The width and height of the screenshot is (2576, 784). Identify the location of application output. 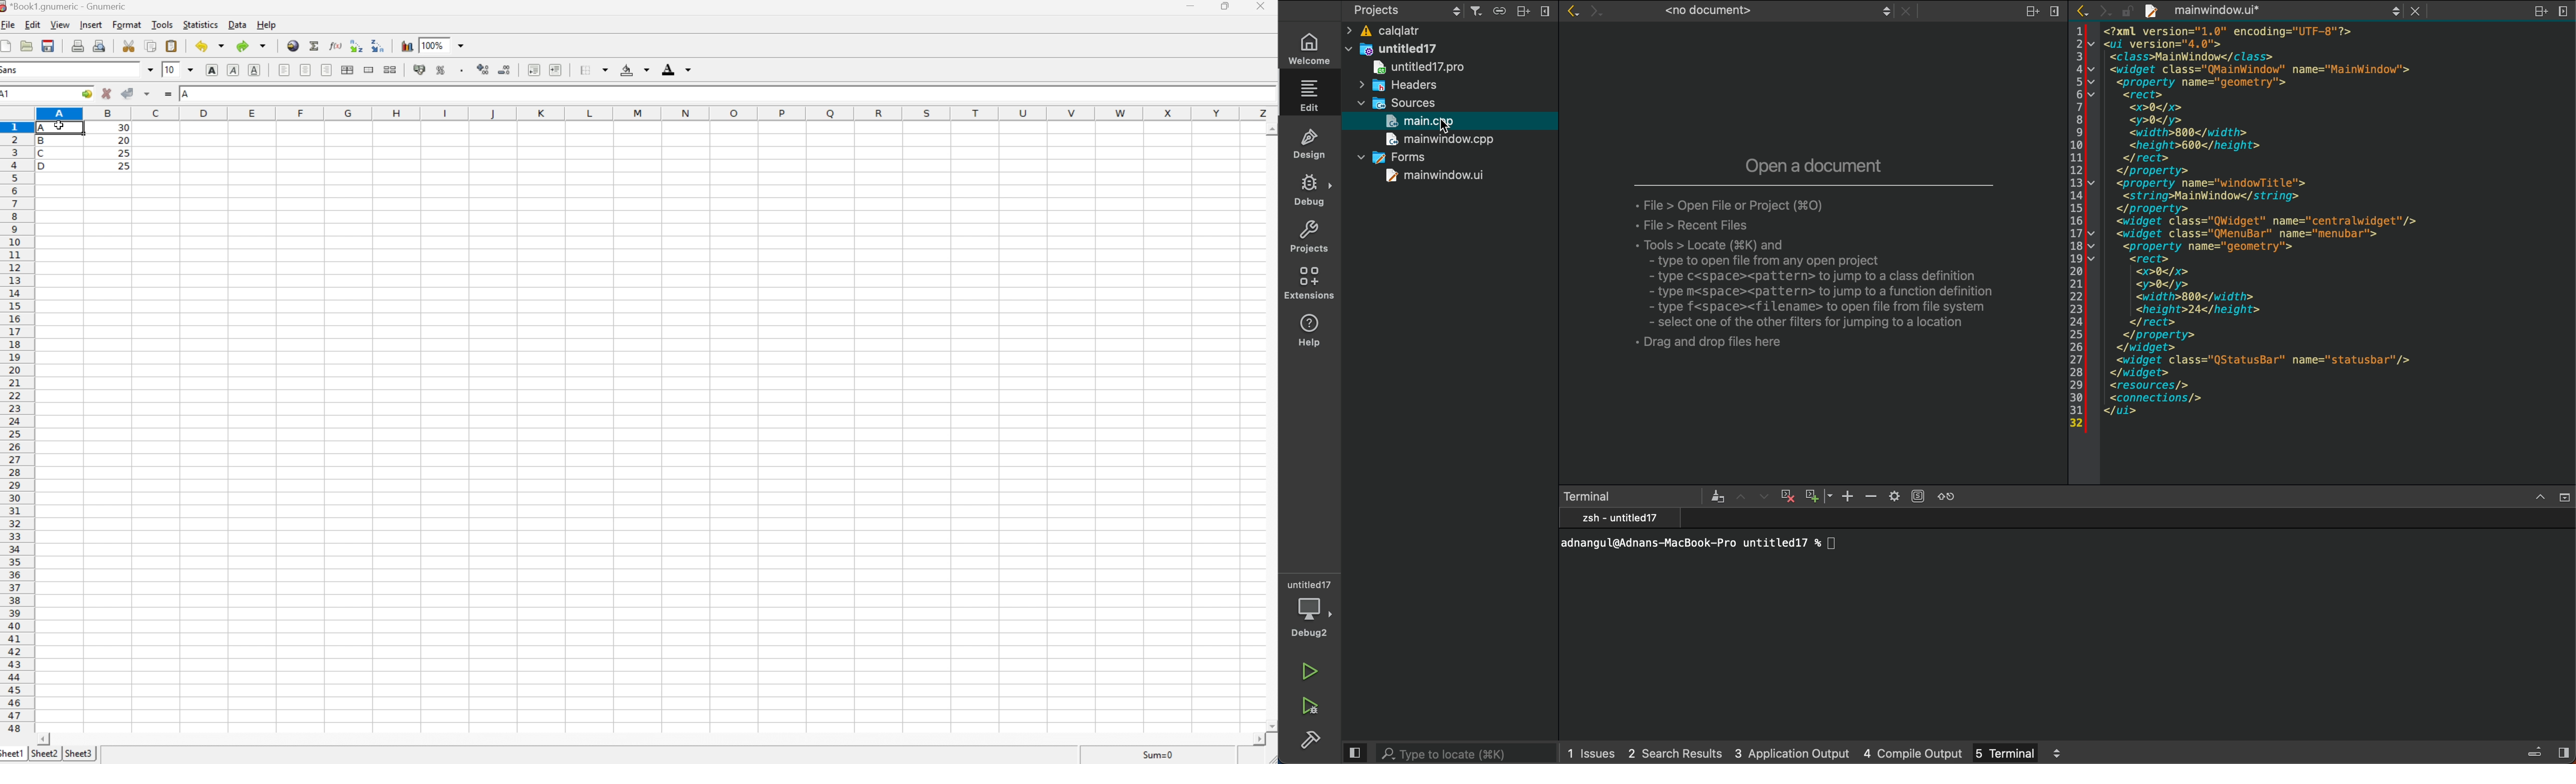
(1792, 751).